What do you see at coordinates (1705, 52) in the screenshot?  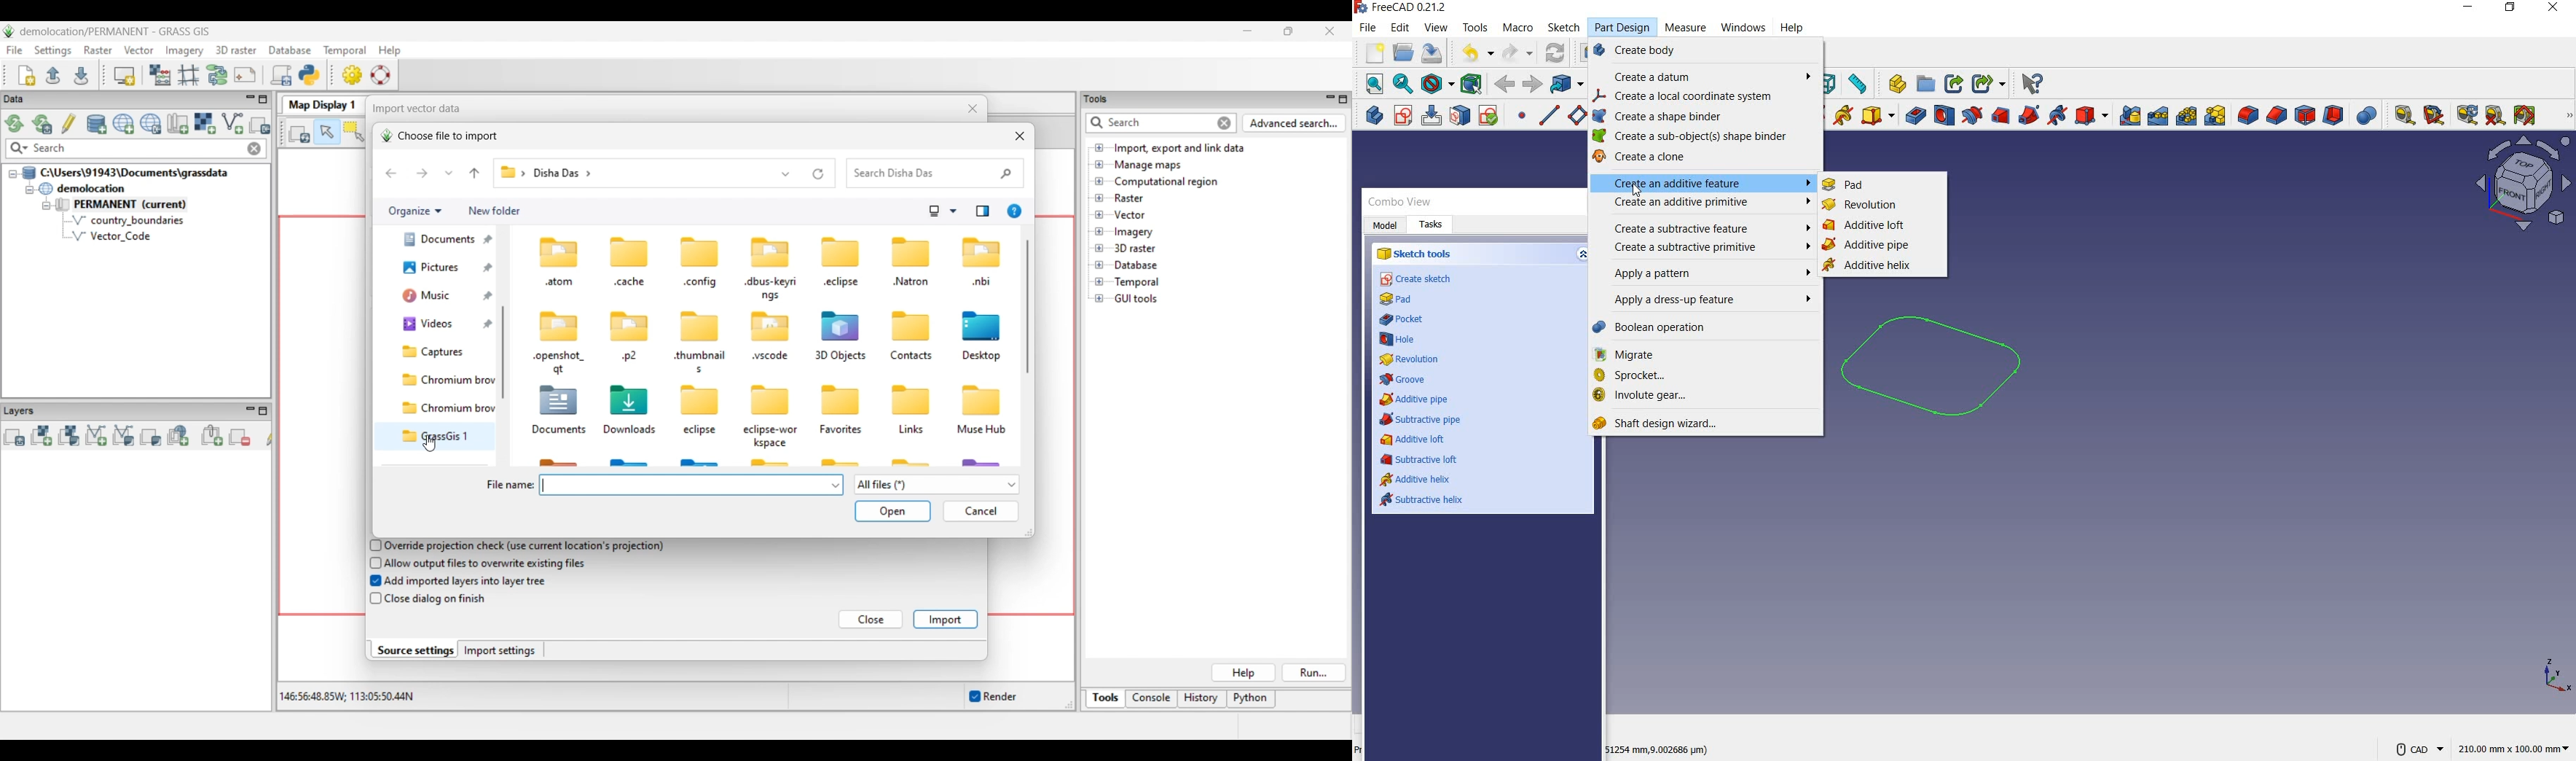 I see `create body` at bounding box center [1705, 52].